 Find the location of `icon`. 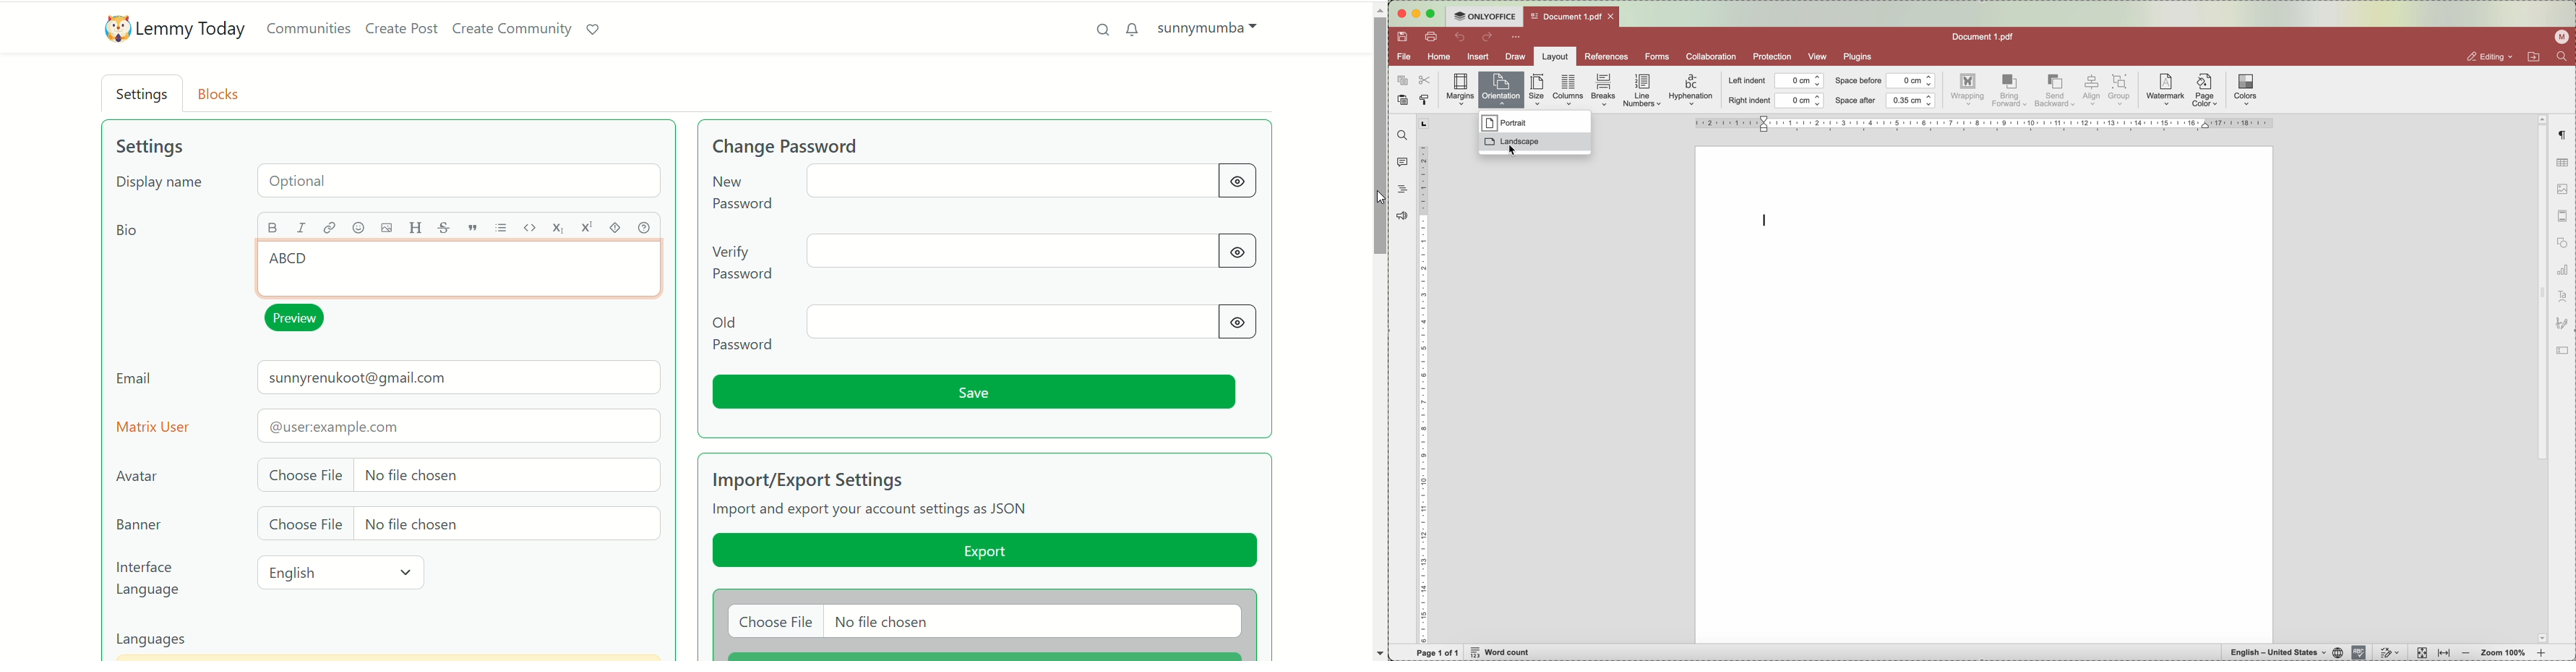

icon is located at coordinates (2565, 351).